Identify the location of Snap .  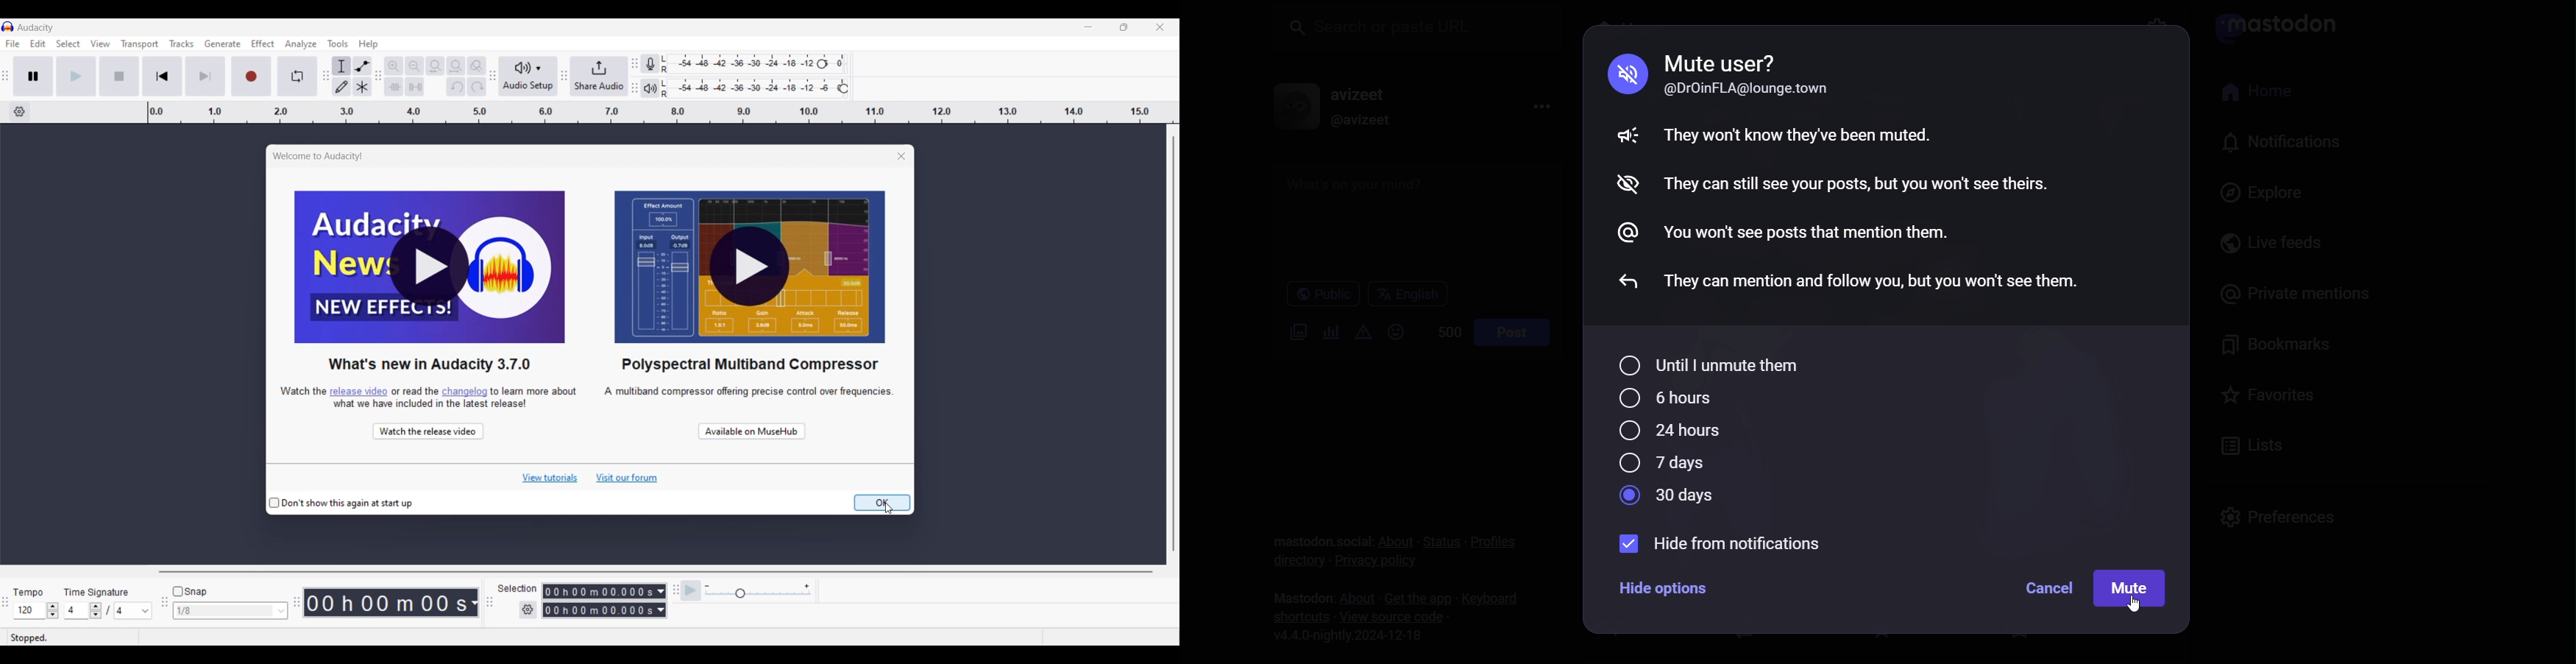
(190, 592).